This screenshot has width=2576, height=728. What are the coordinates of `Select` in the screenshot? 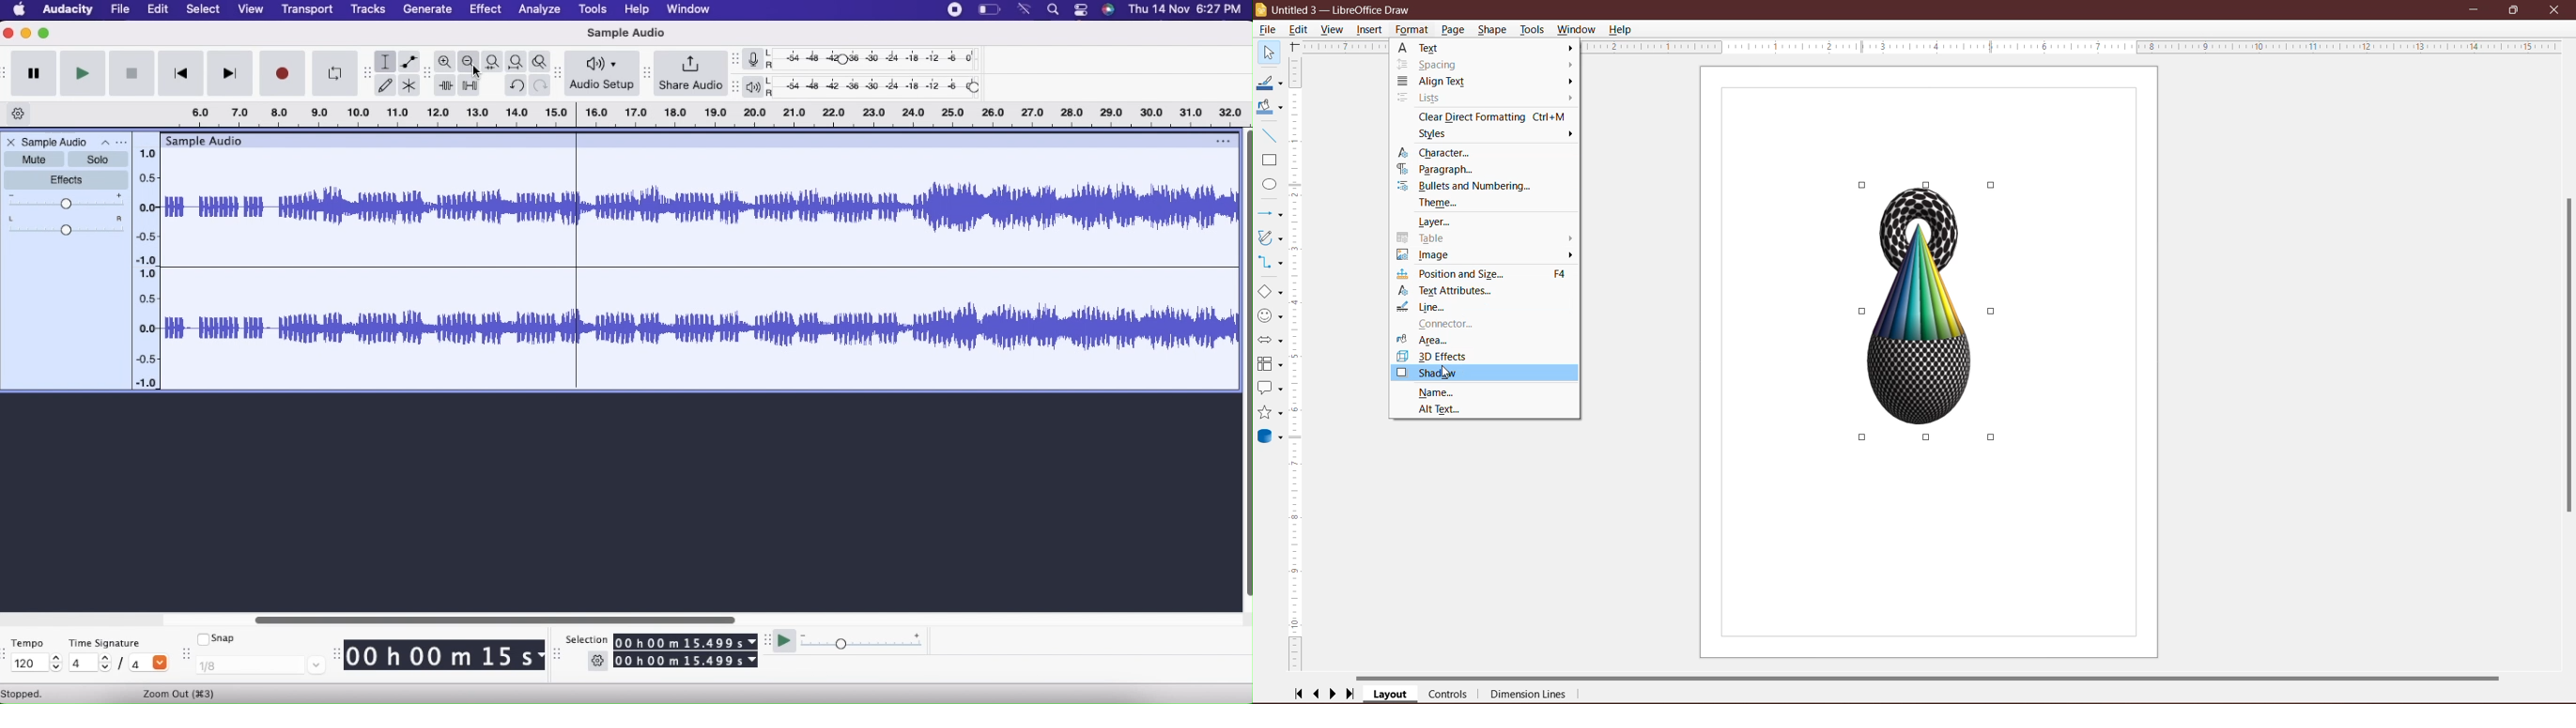 It's located at (204, 10).